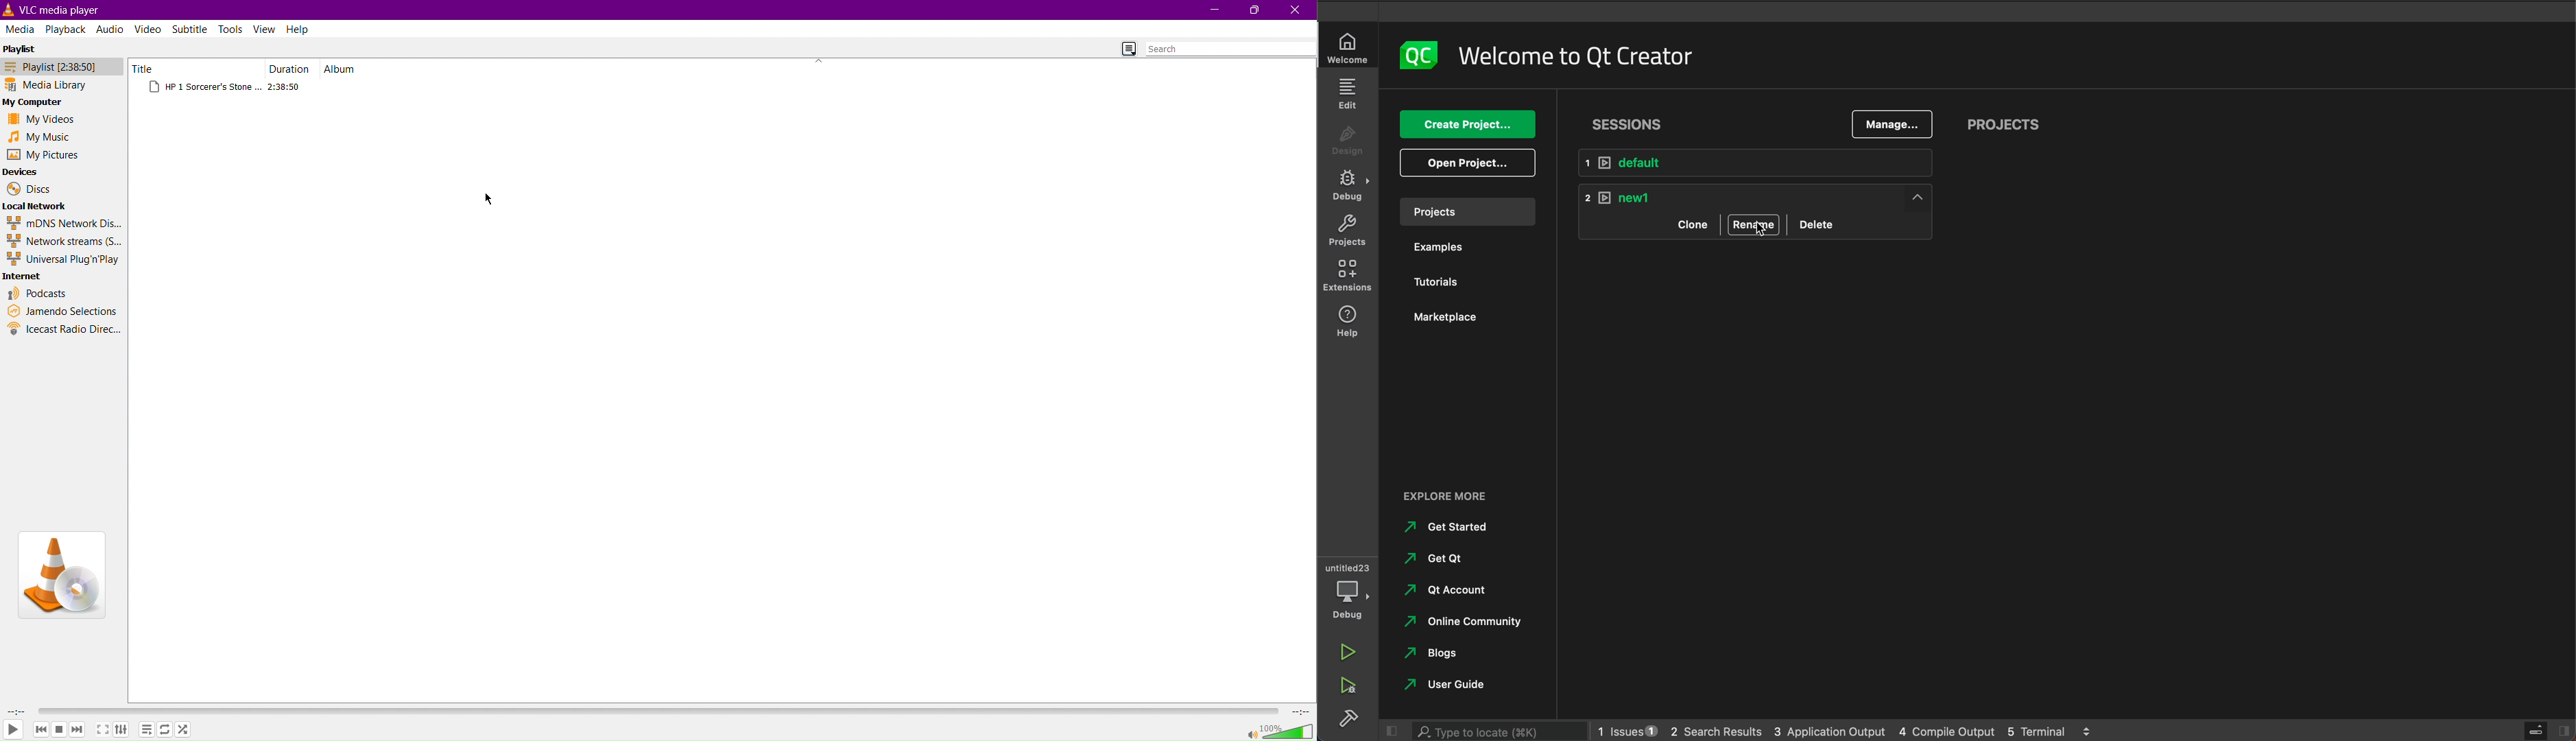 The width and height of the screenshot is (2576, 756). I want to click on Stop, so click(60, 729).